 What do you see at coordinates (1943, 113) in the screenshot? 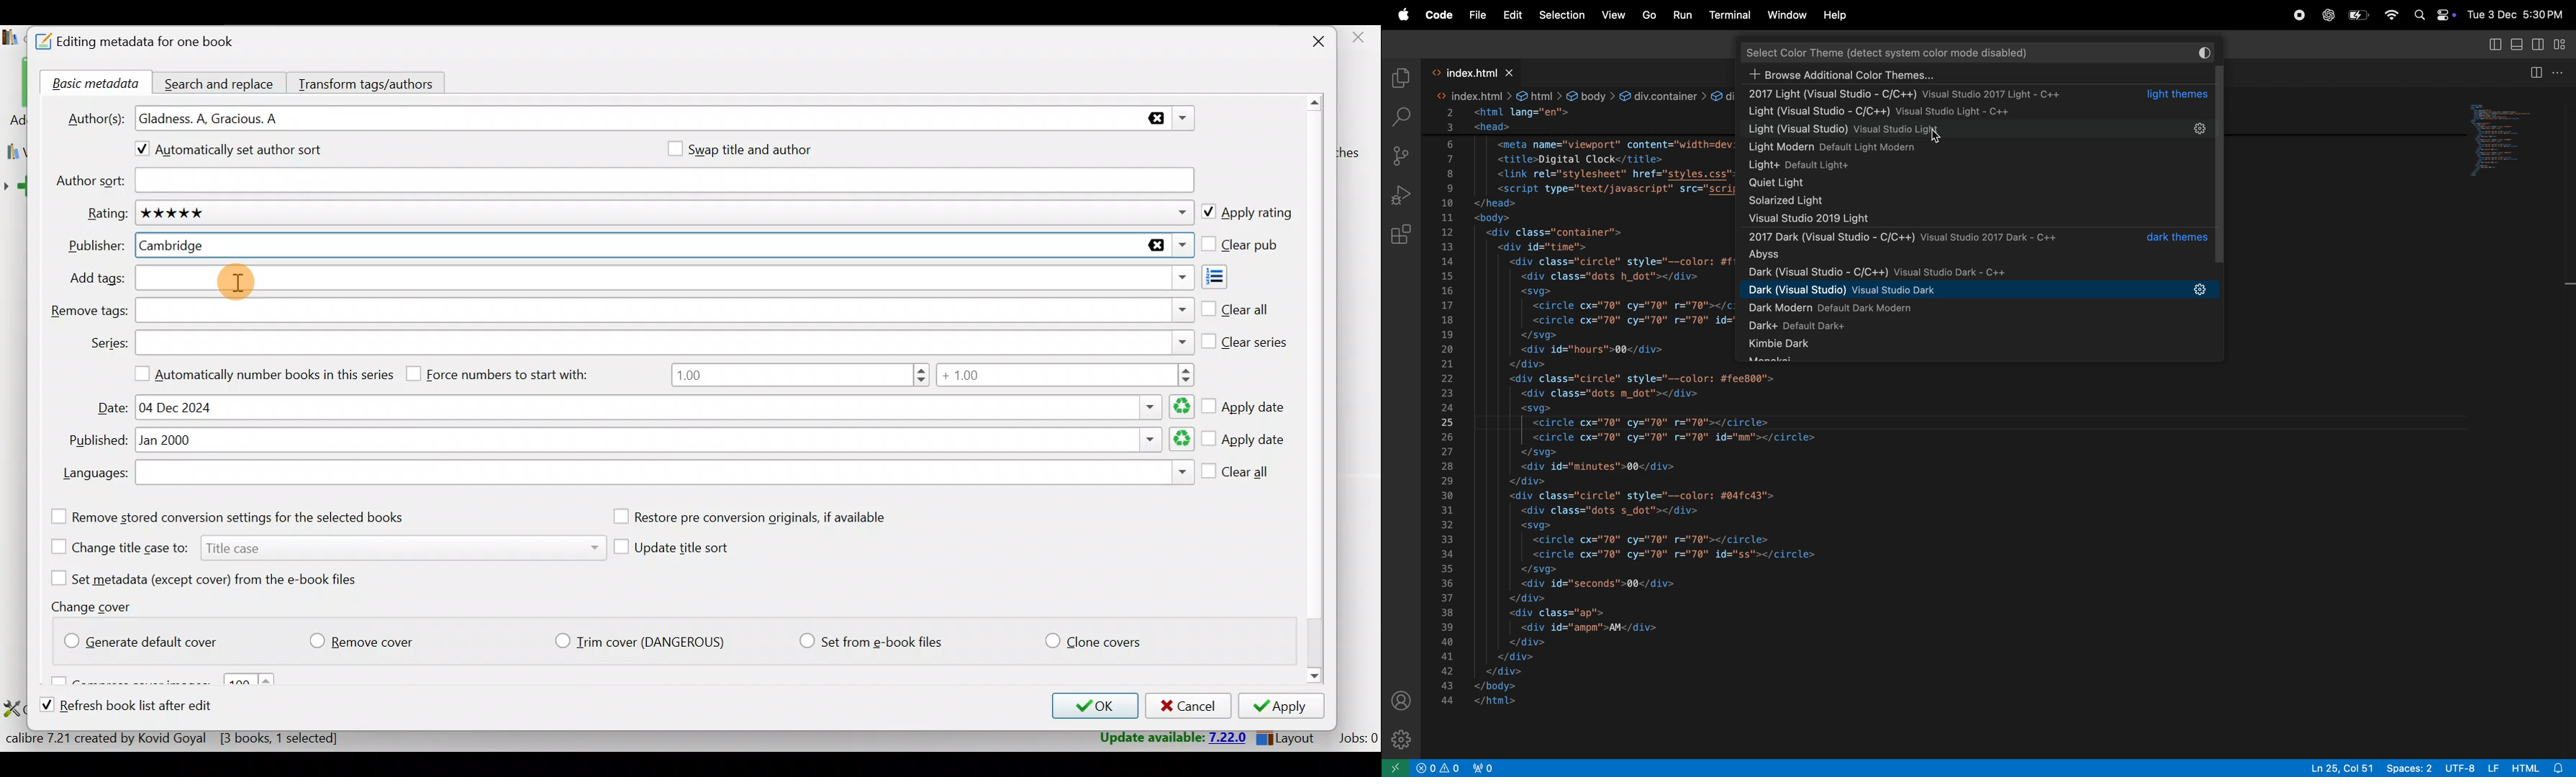
I see `light visual studio` at bounding box center [1943, 113].